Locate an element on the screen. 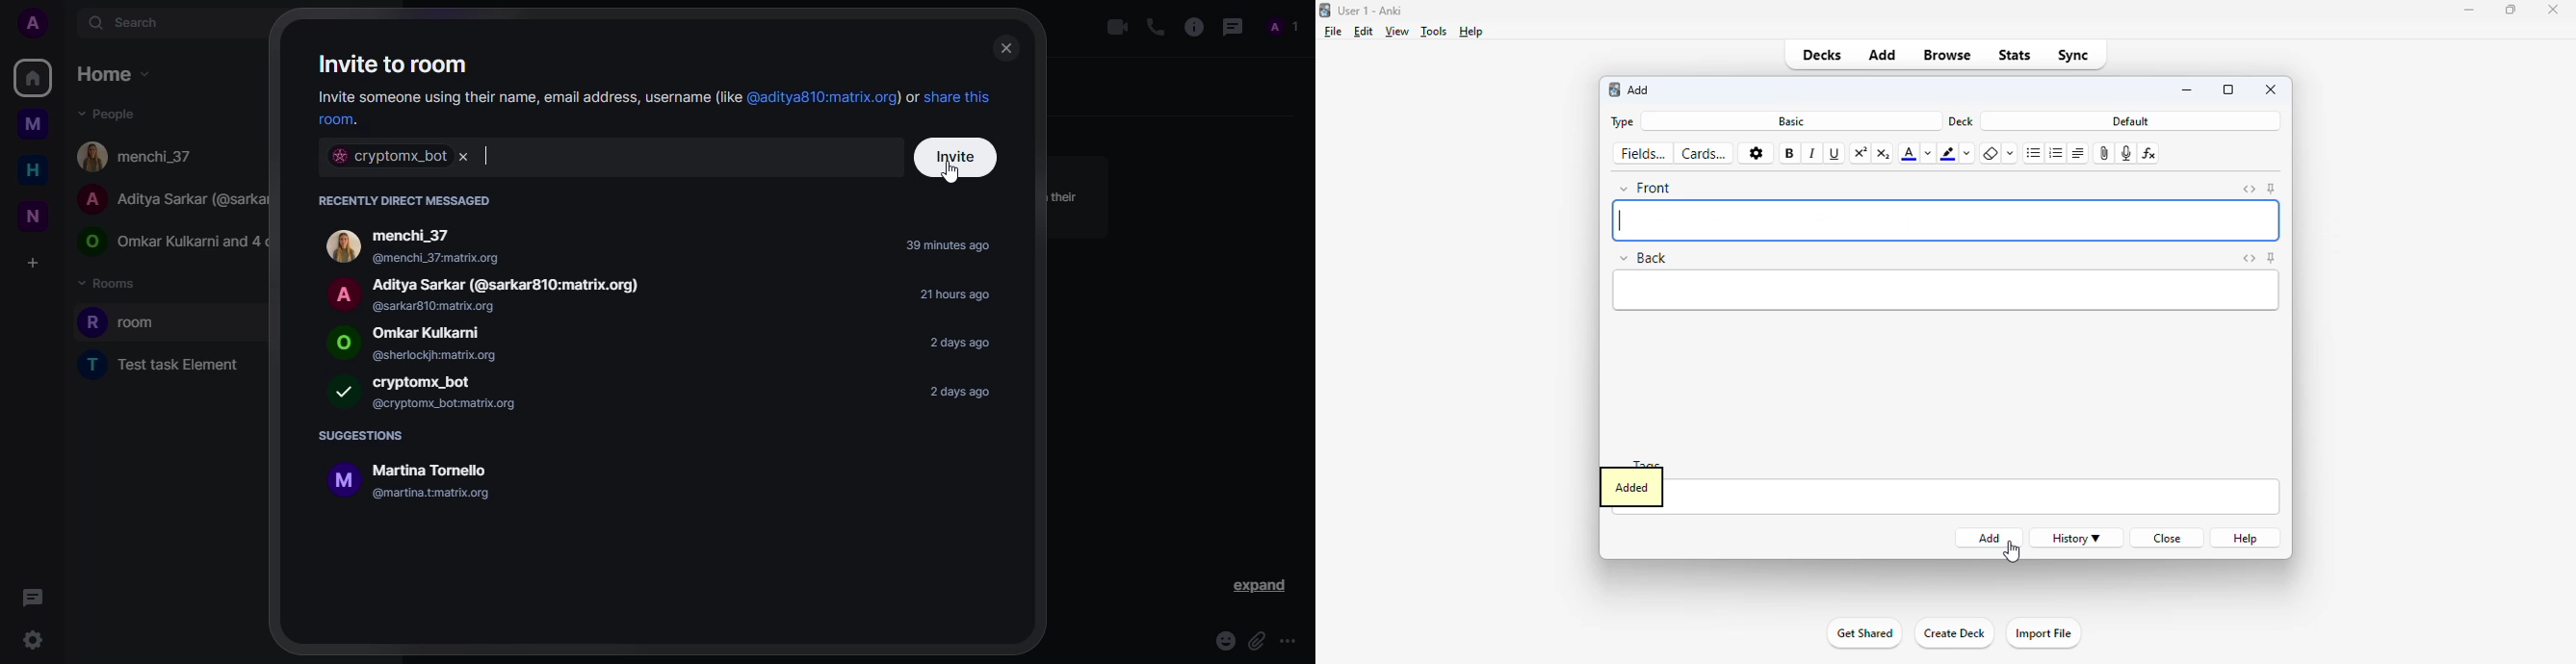  new is located at coordinates (34, 215).